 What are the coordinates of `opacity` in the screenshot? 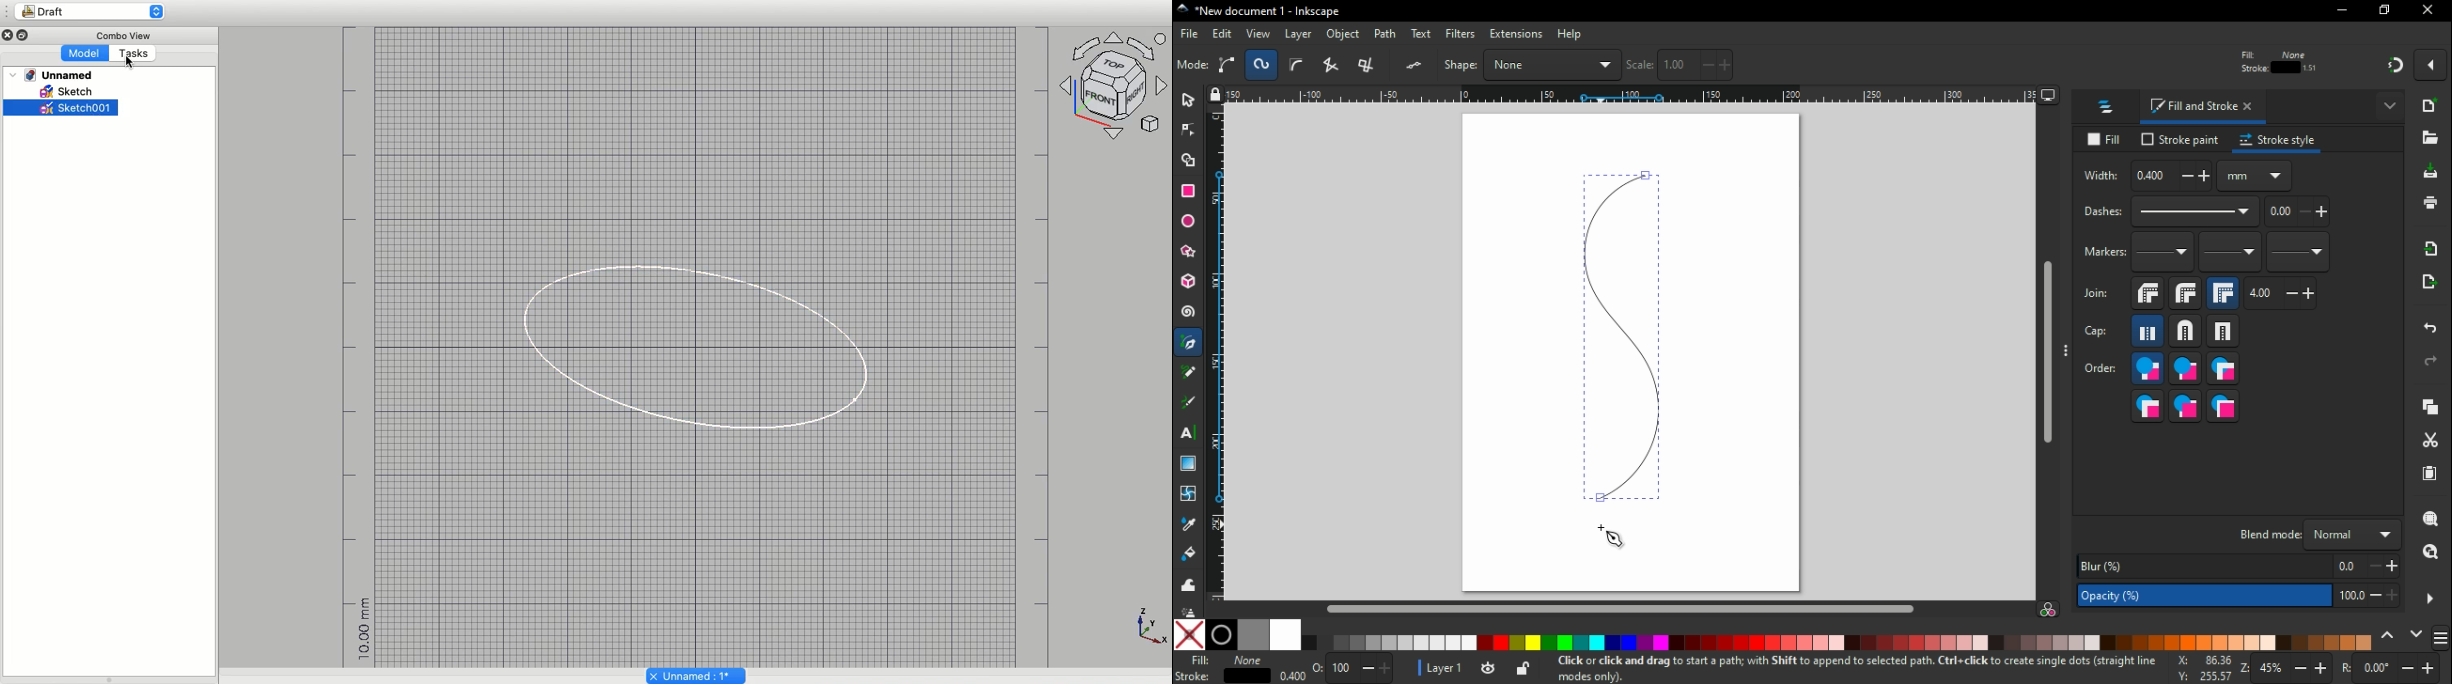 It's located at (1340, 667).